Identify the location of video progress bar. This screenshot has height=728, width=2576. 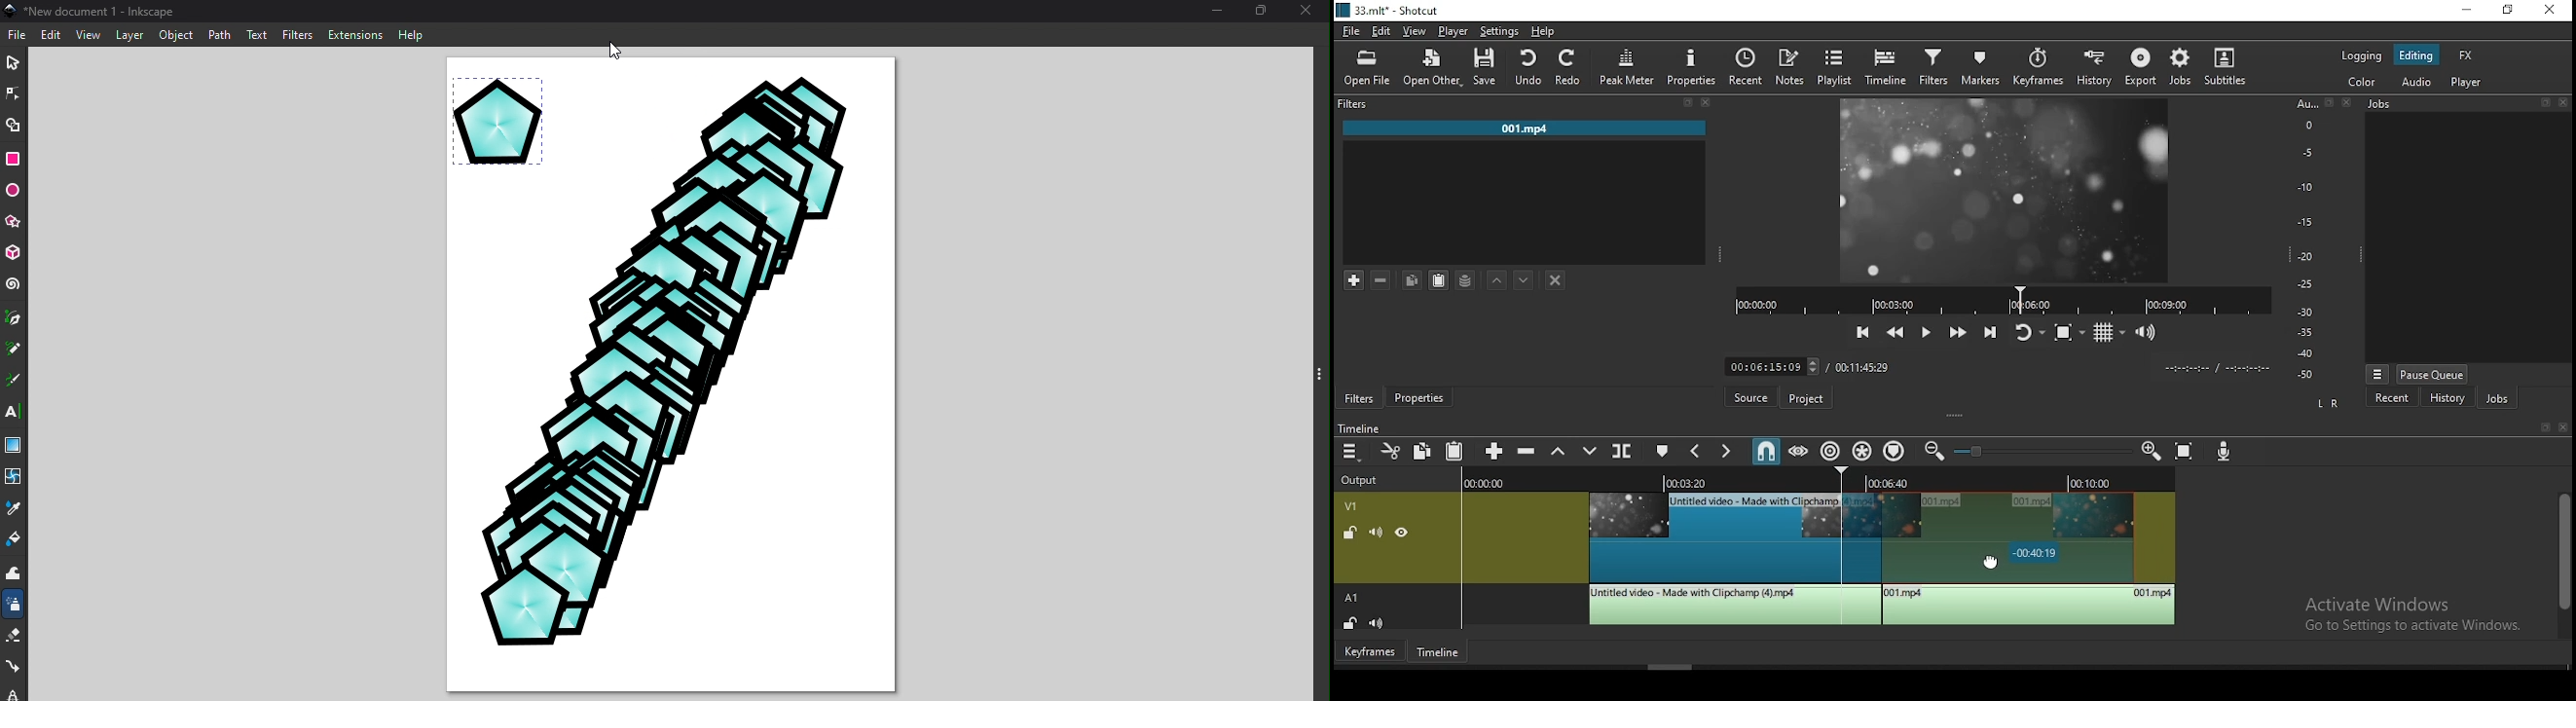
(2003, 299).